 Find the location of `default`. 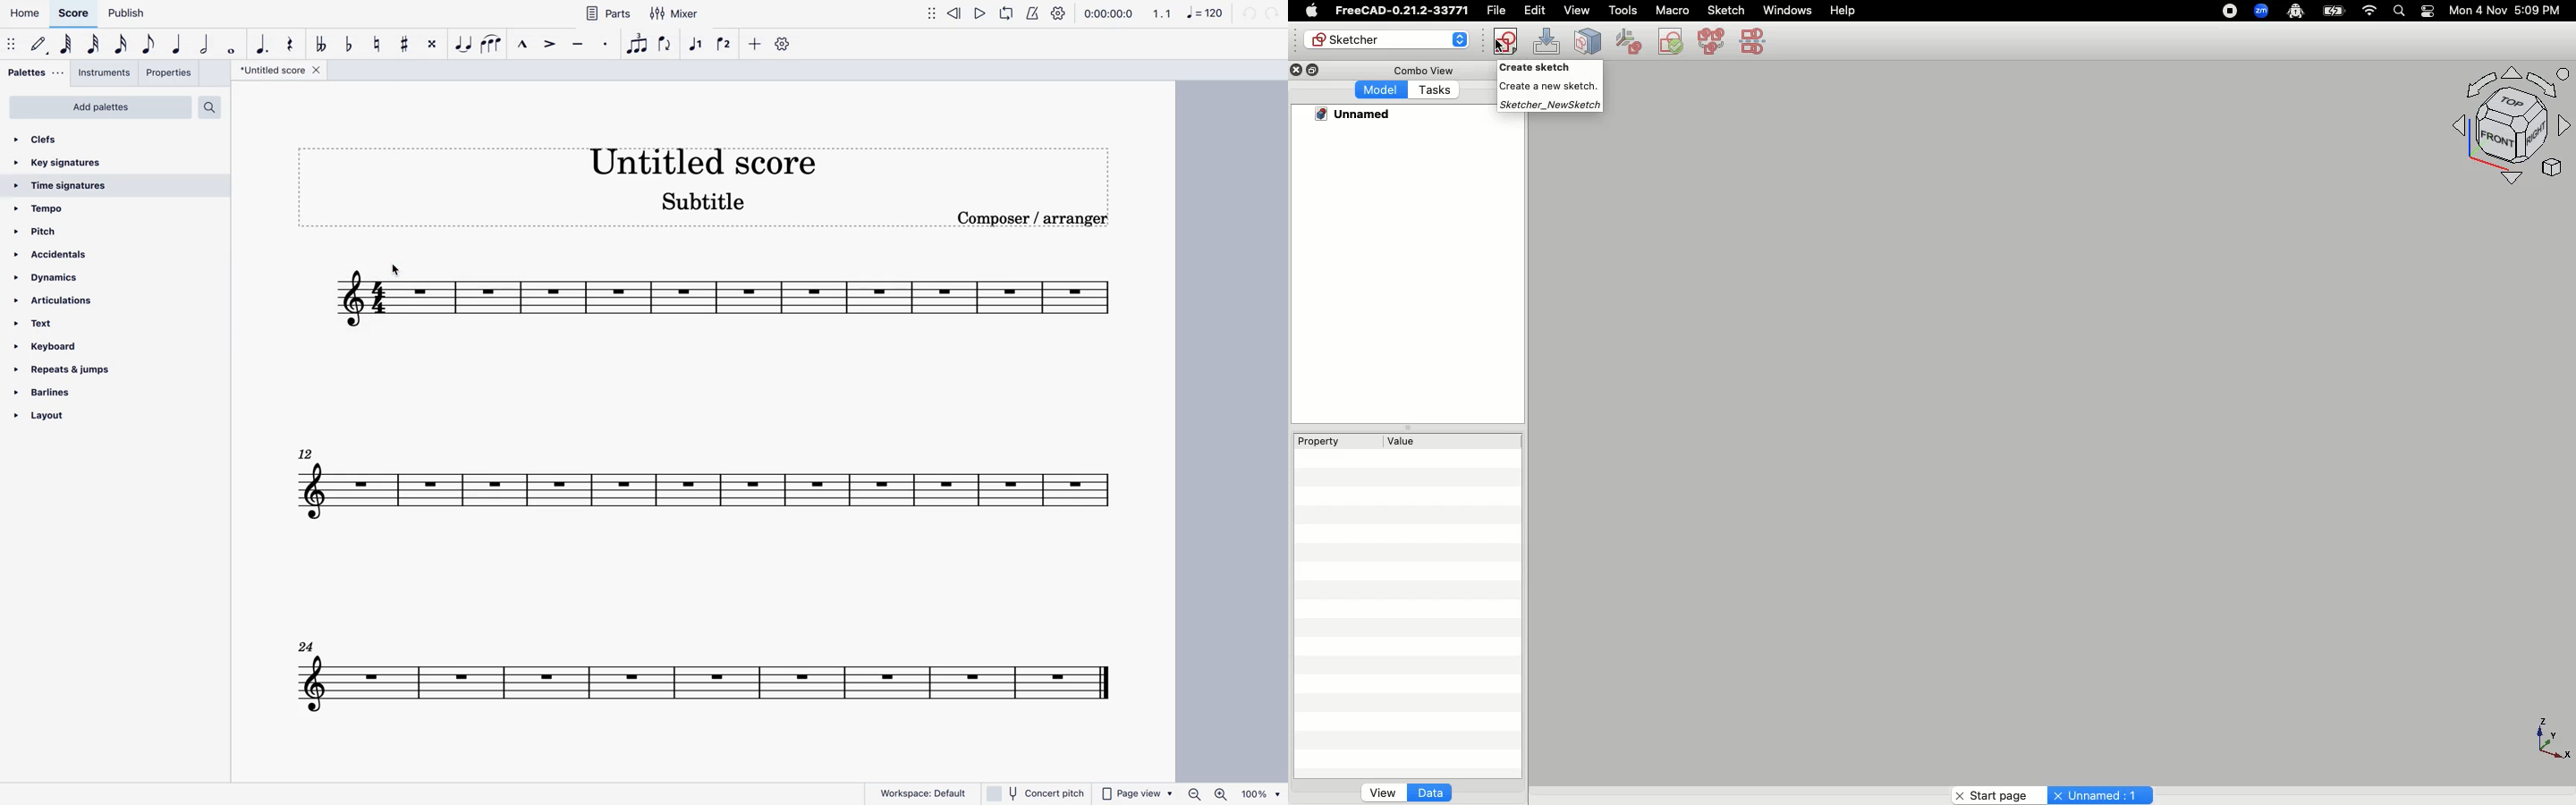

default is located at coordinates (37, 45).